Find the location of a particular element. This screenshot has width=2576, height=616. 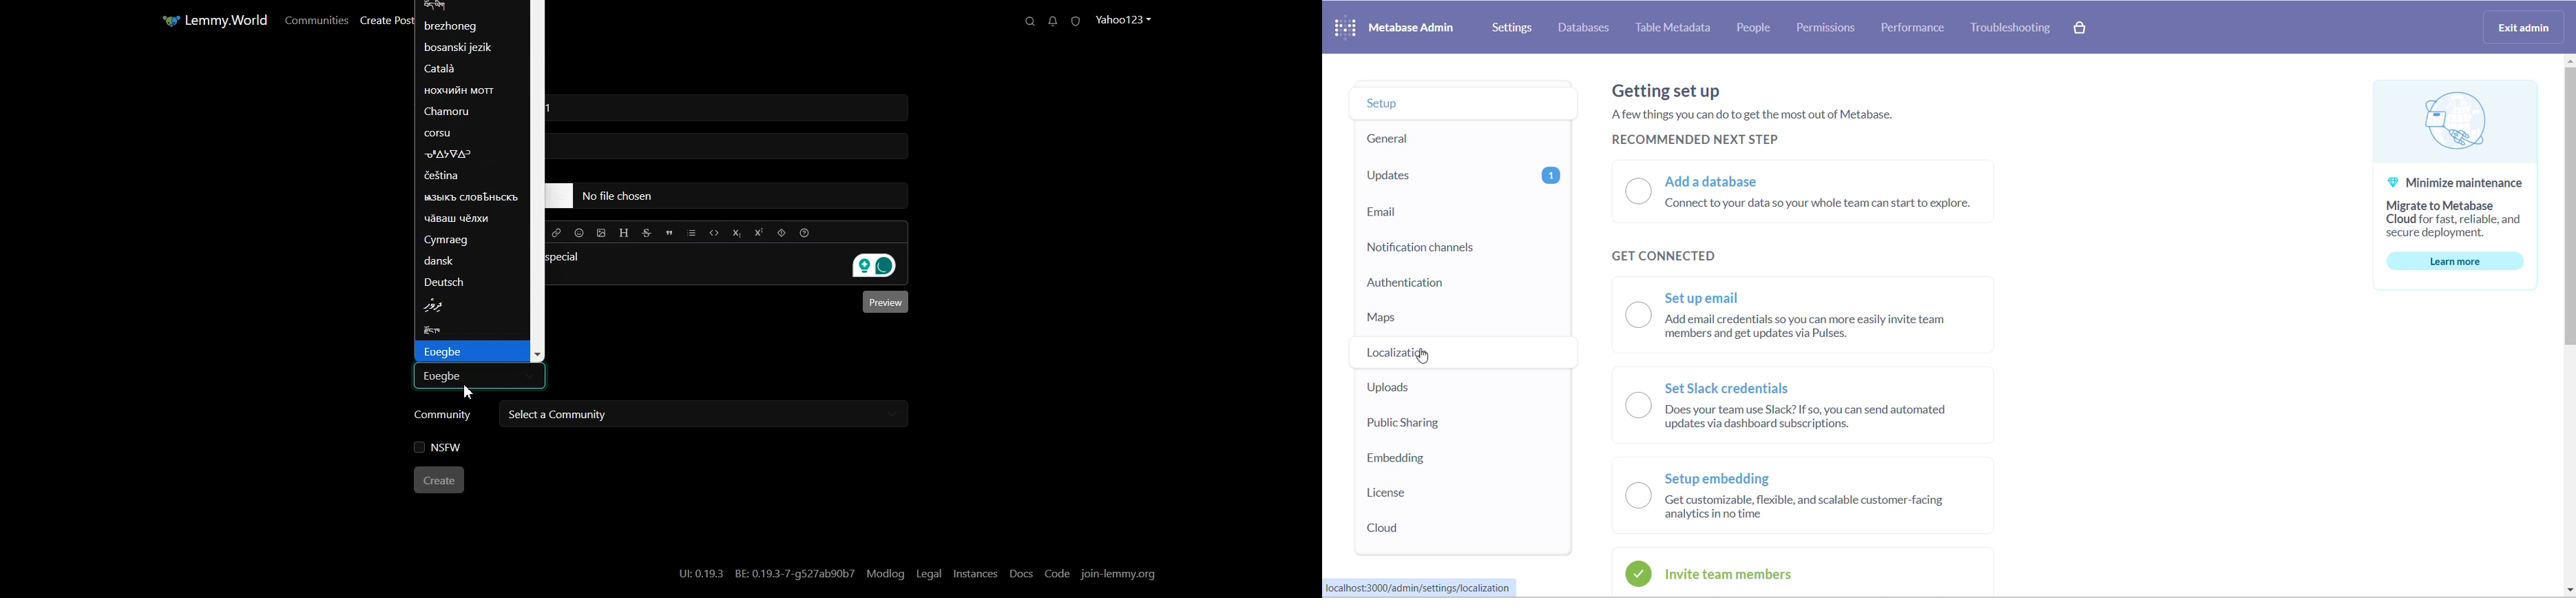

Upload Image is located at coordinates (602, 233).